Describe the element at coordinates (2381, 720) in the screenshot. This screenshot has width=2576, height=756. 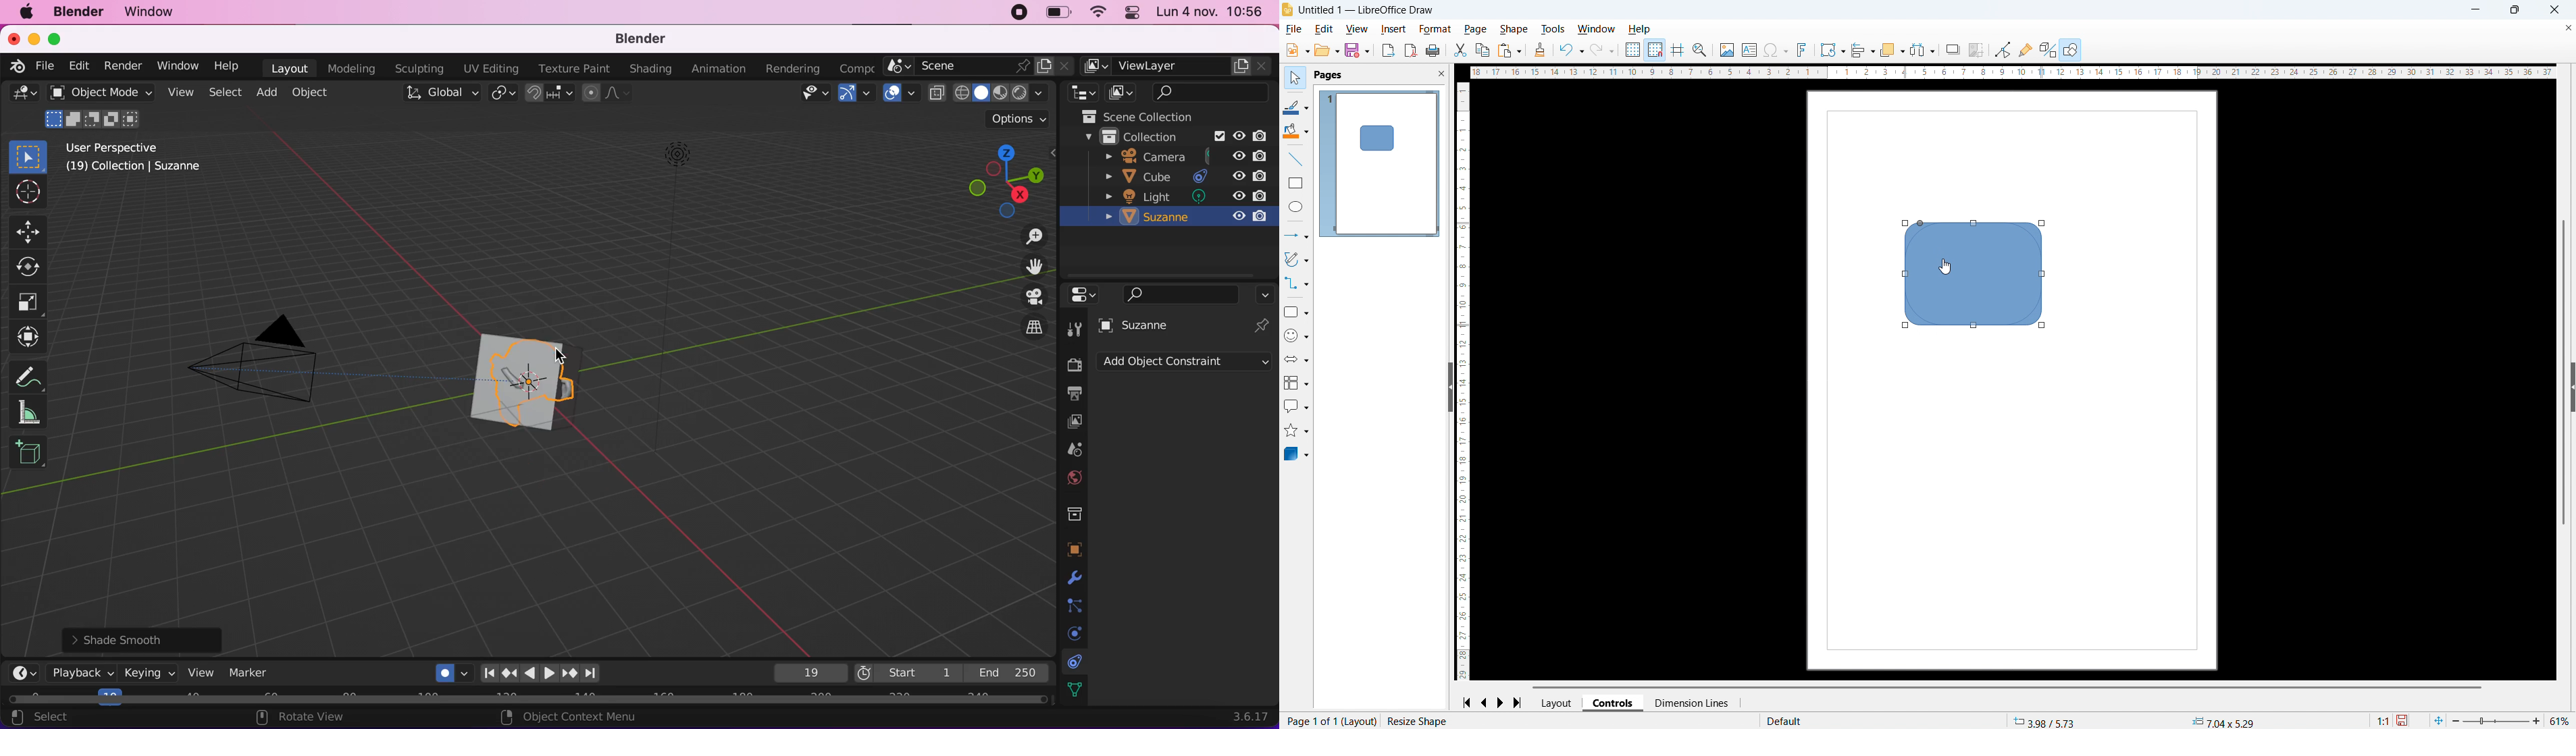
I see `1:1` at that location.